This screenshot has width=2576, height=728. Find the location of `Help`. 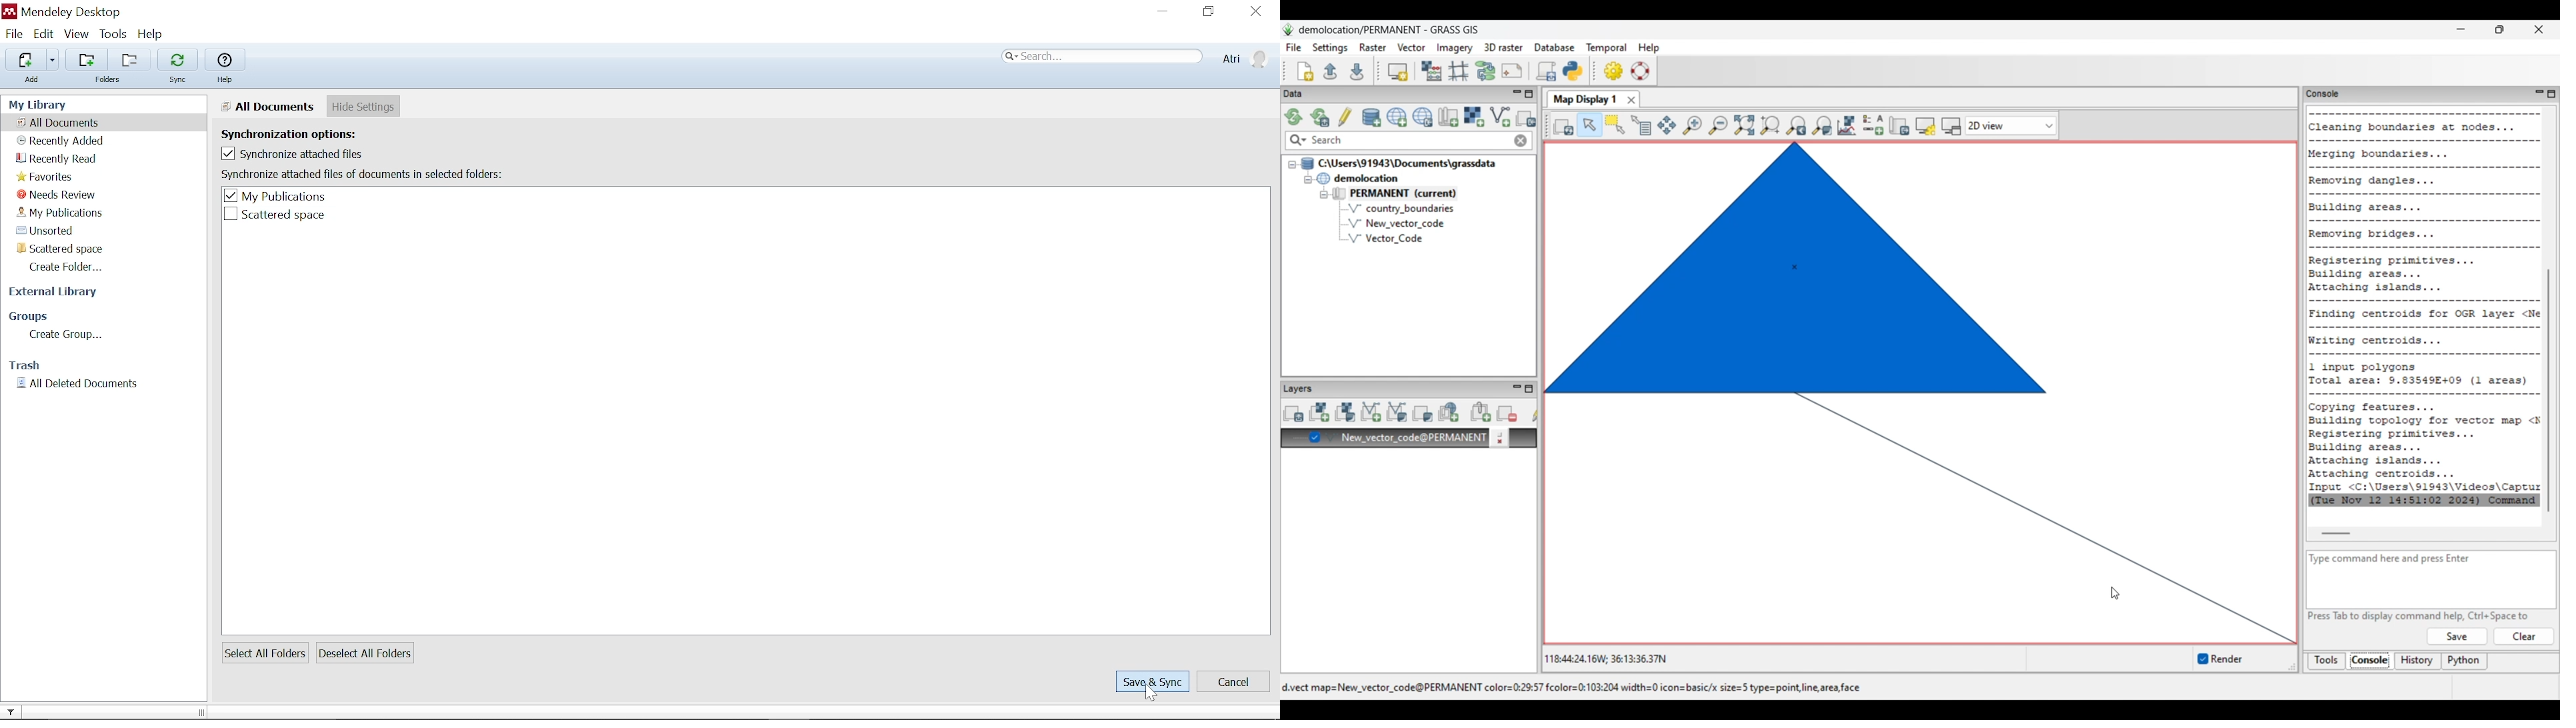

Help is located at coordinates (228, 60).